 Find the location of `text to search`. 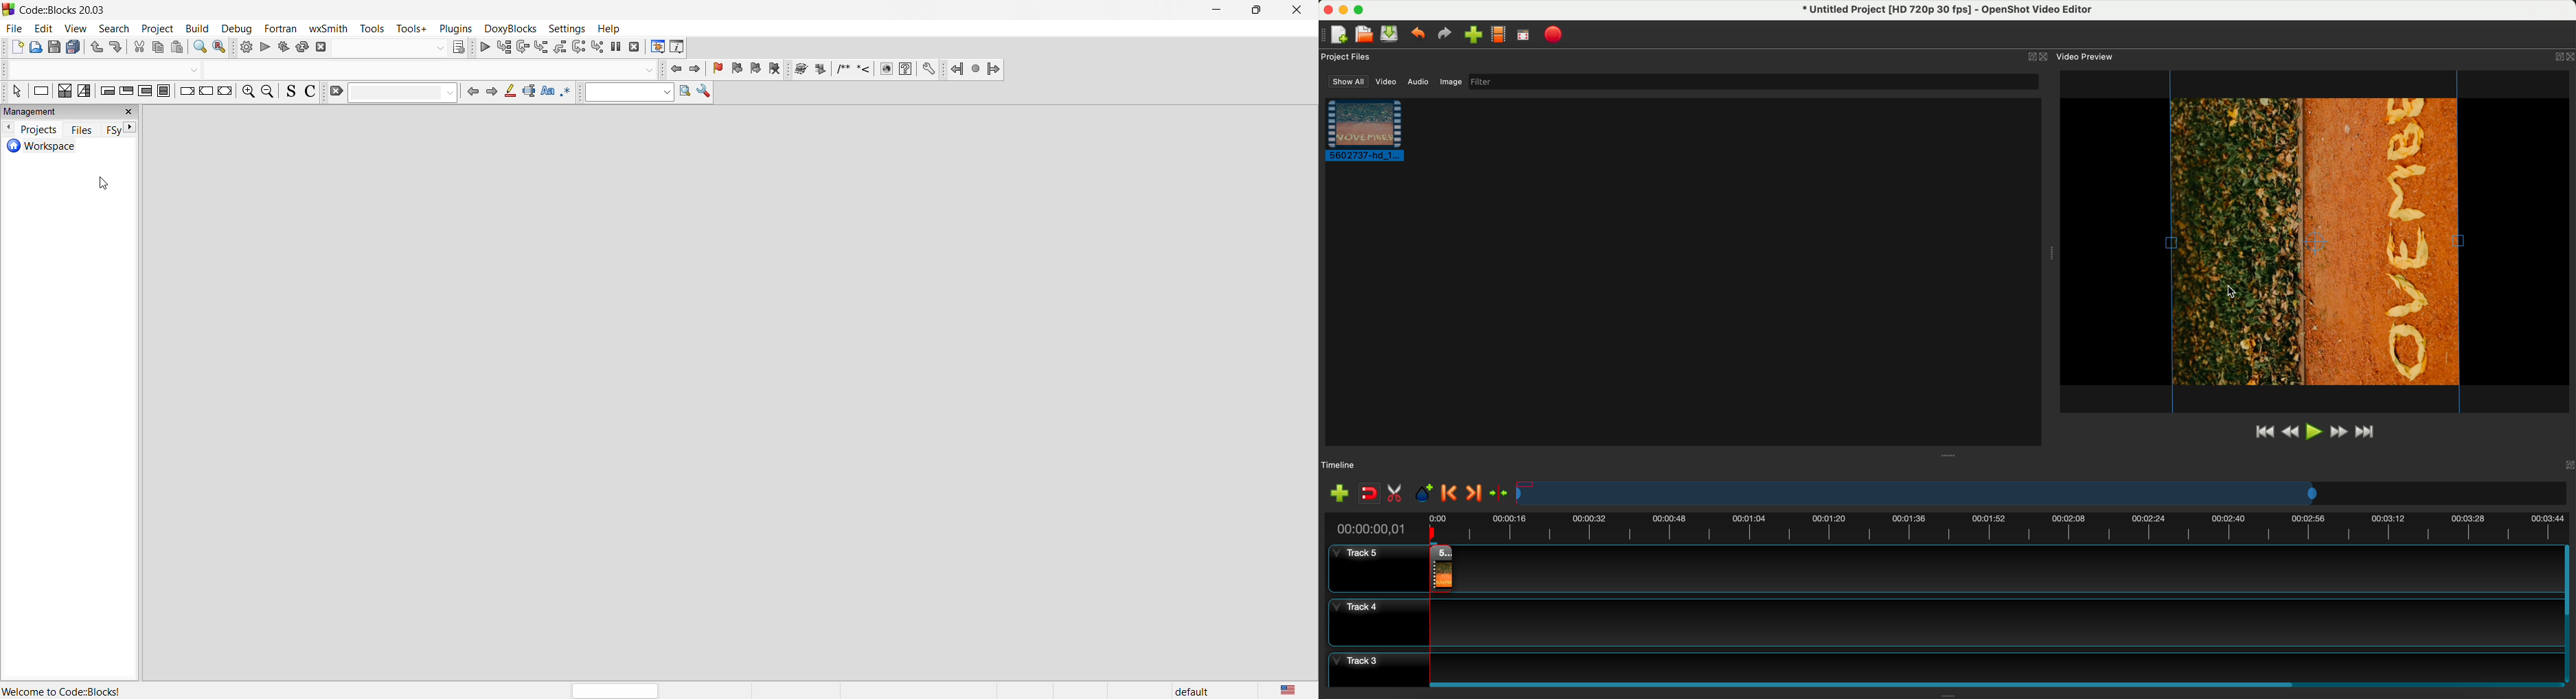

text to search is located at coordinates (626, 93).